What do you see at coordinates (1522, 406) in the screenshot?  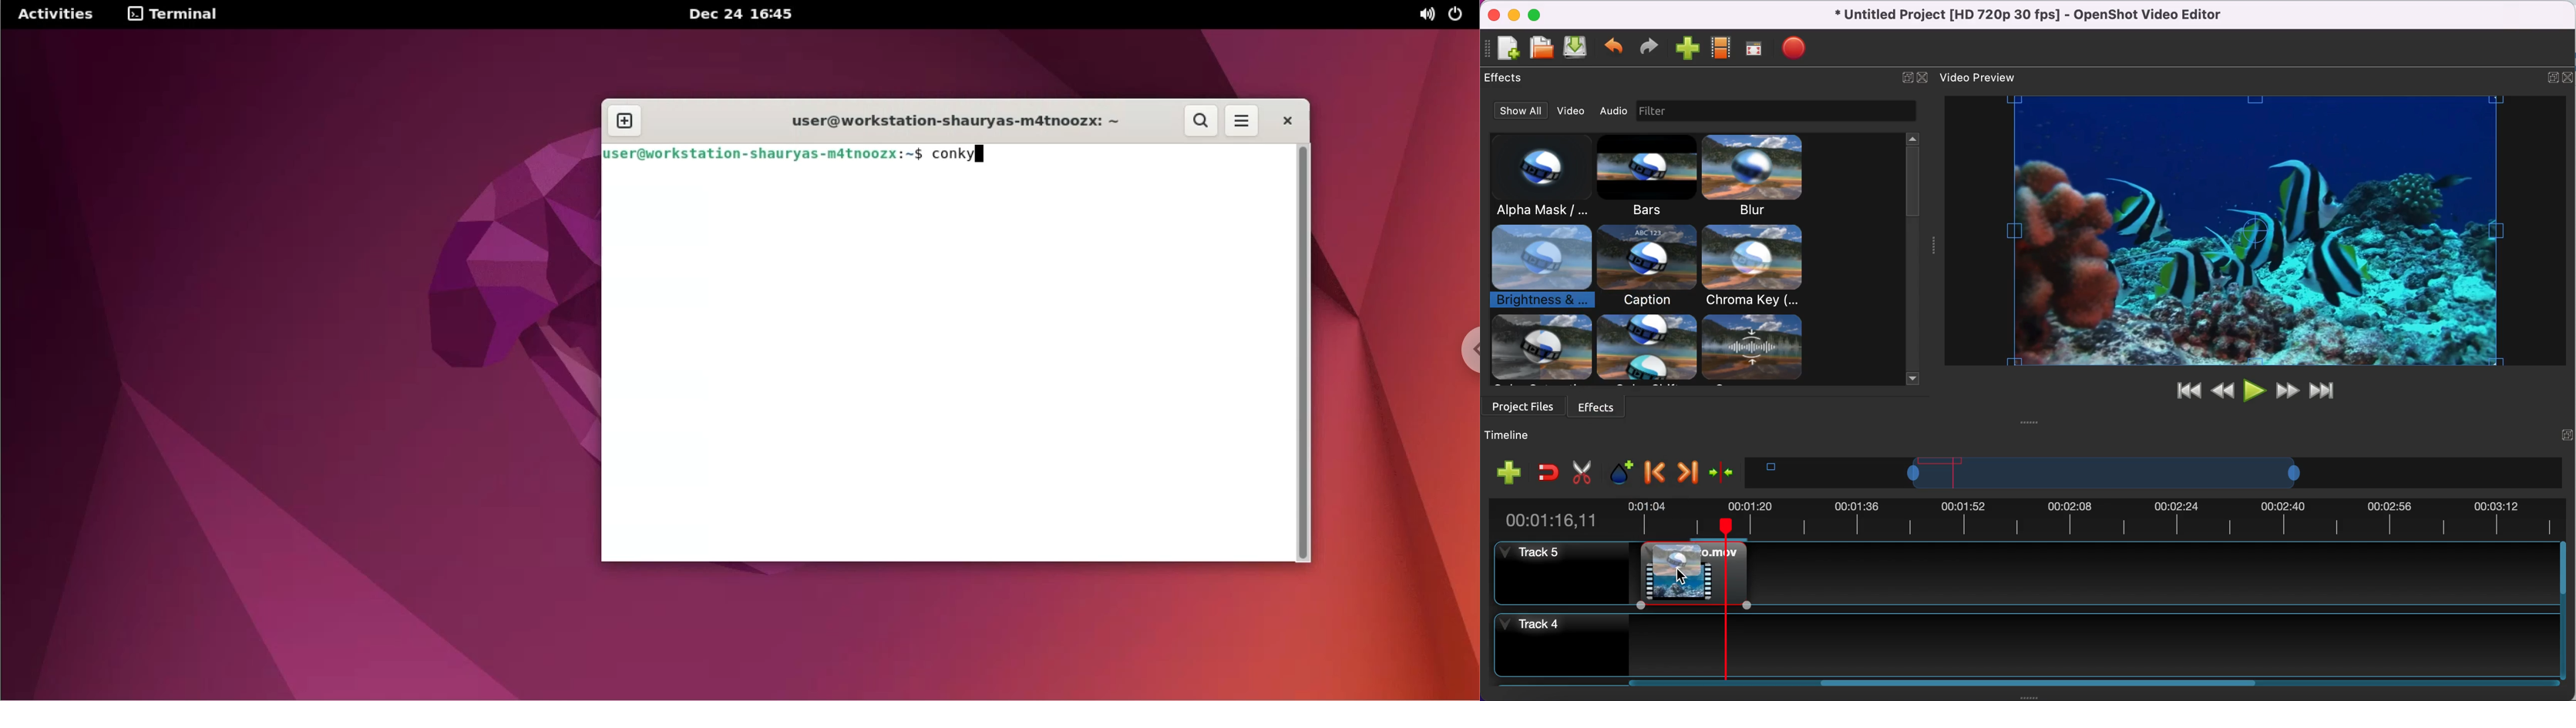 I see `project files` at bounding box center [1522, 406].